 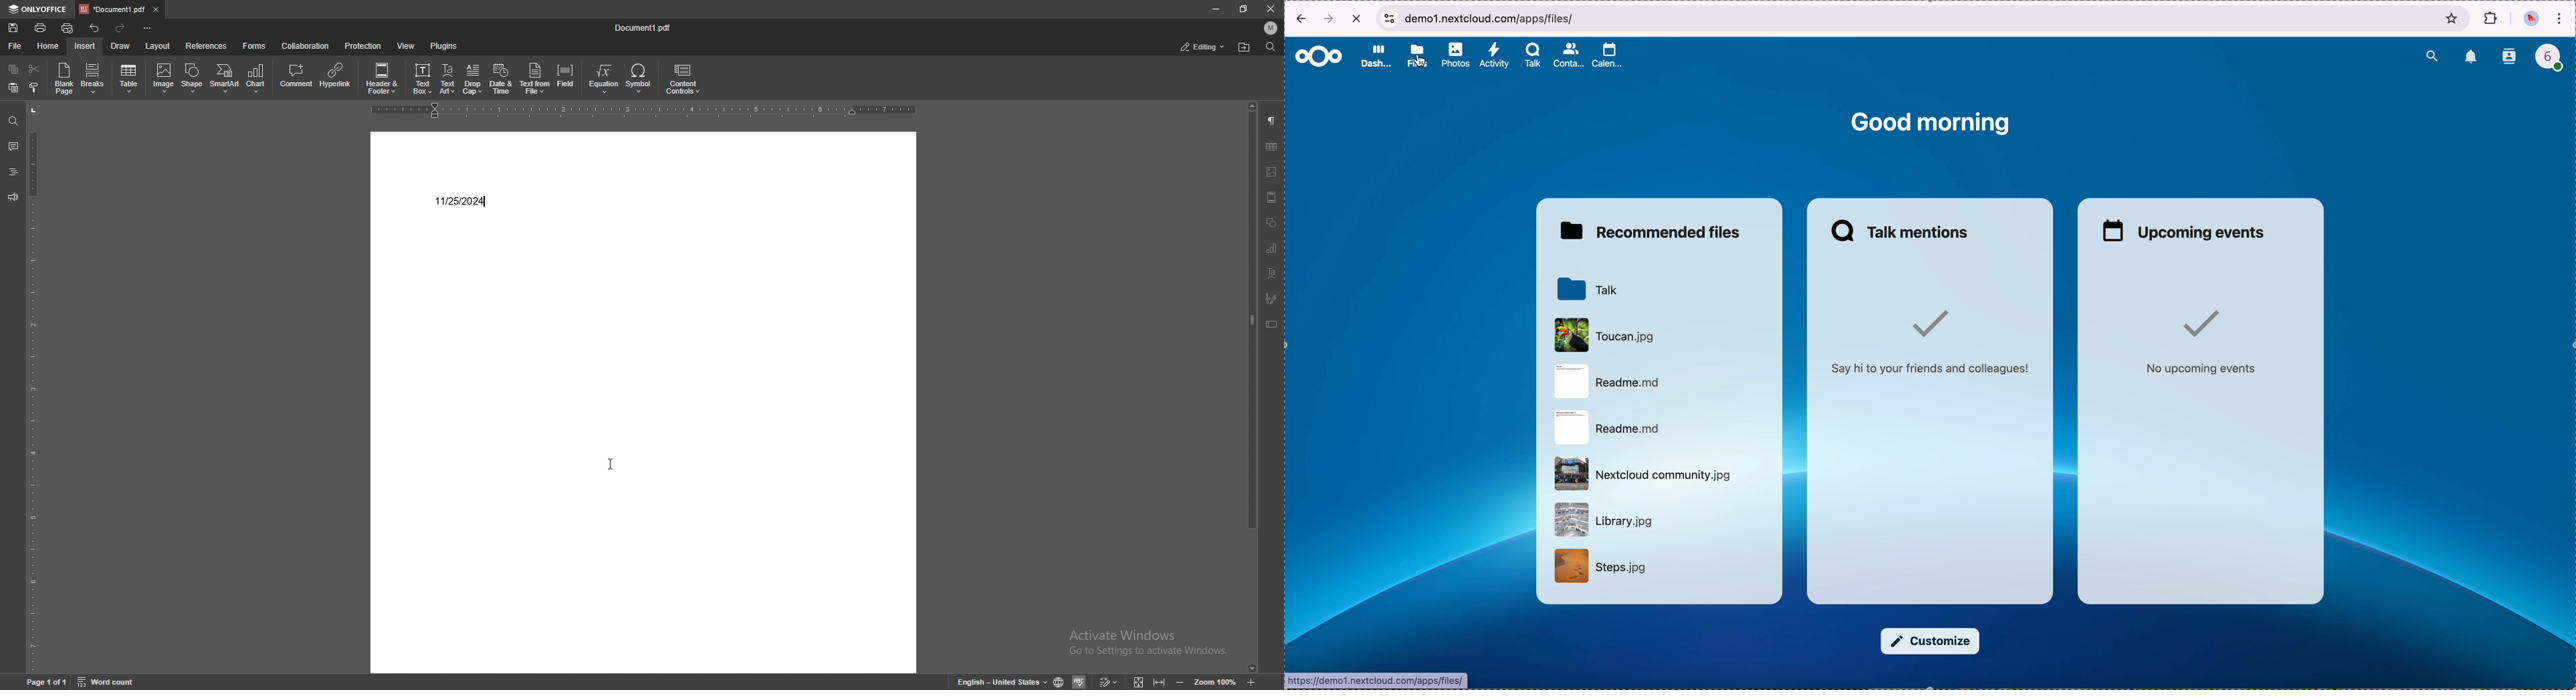 I want to click on good morning, so click(x=1932, y=121).